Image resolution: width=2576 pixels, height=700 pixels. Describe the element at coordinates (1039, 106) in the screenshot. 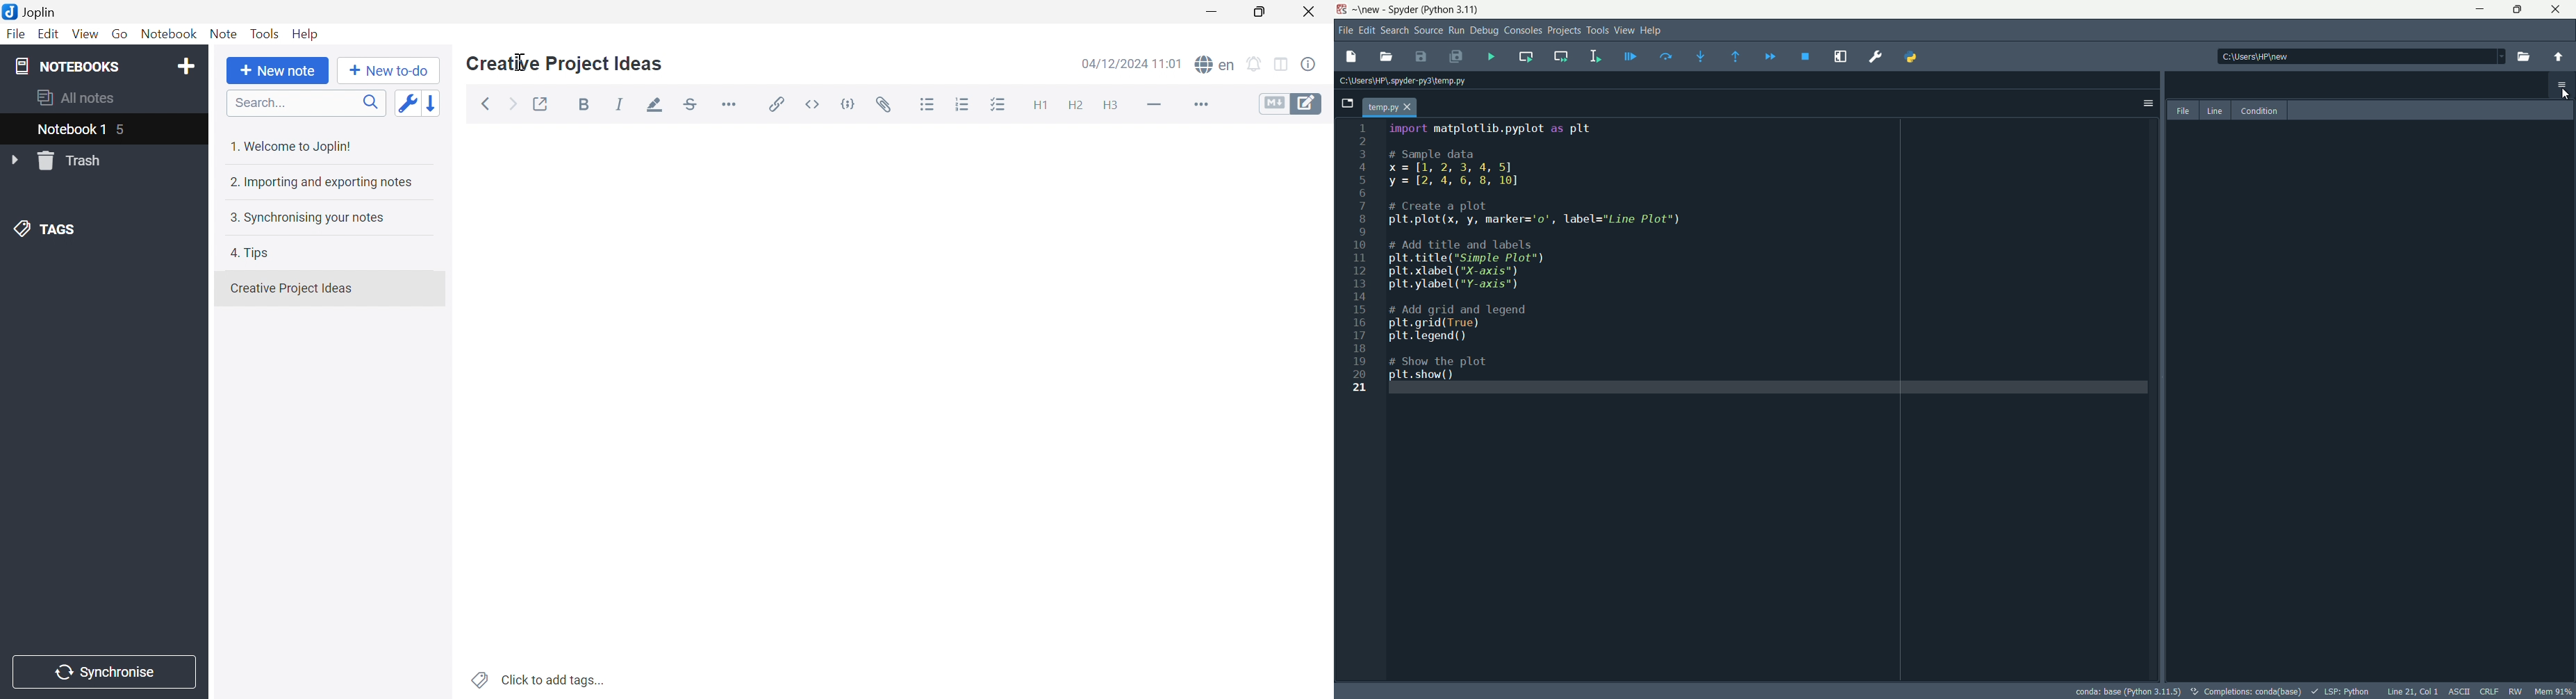

I see `Heading 1` at that location.